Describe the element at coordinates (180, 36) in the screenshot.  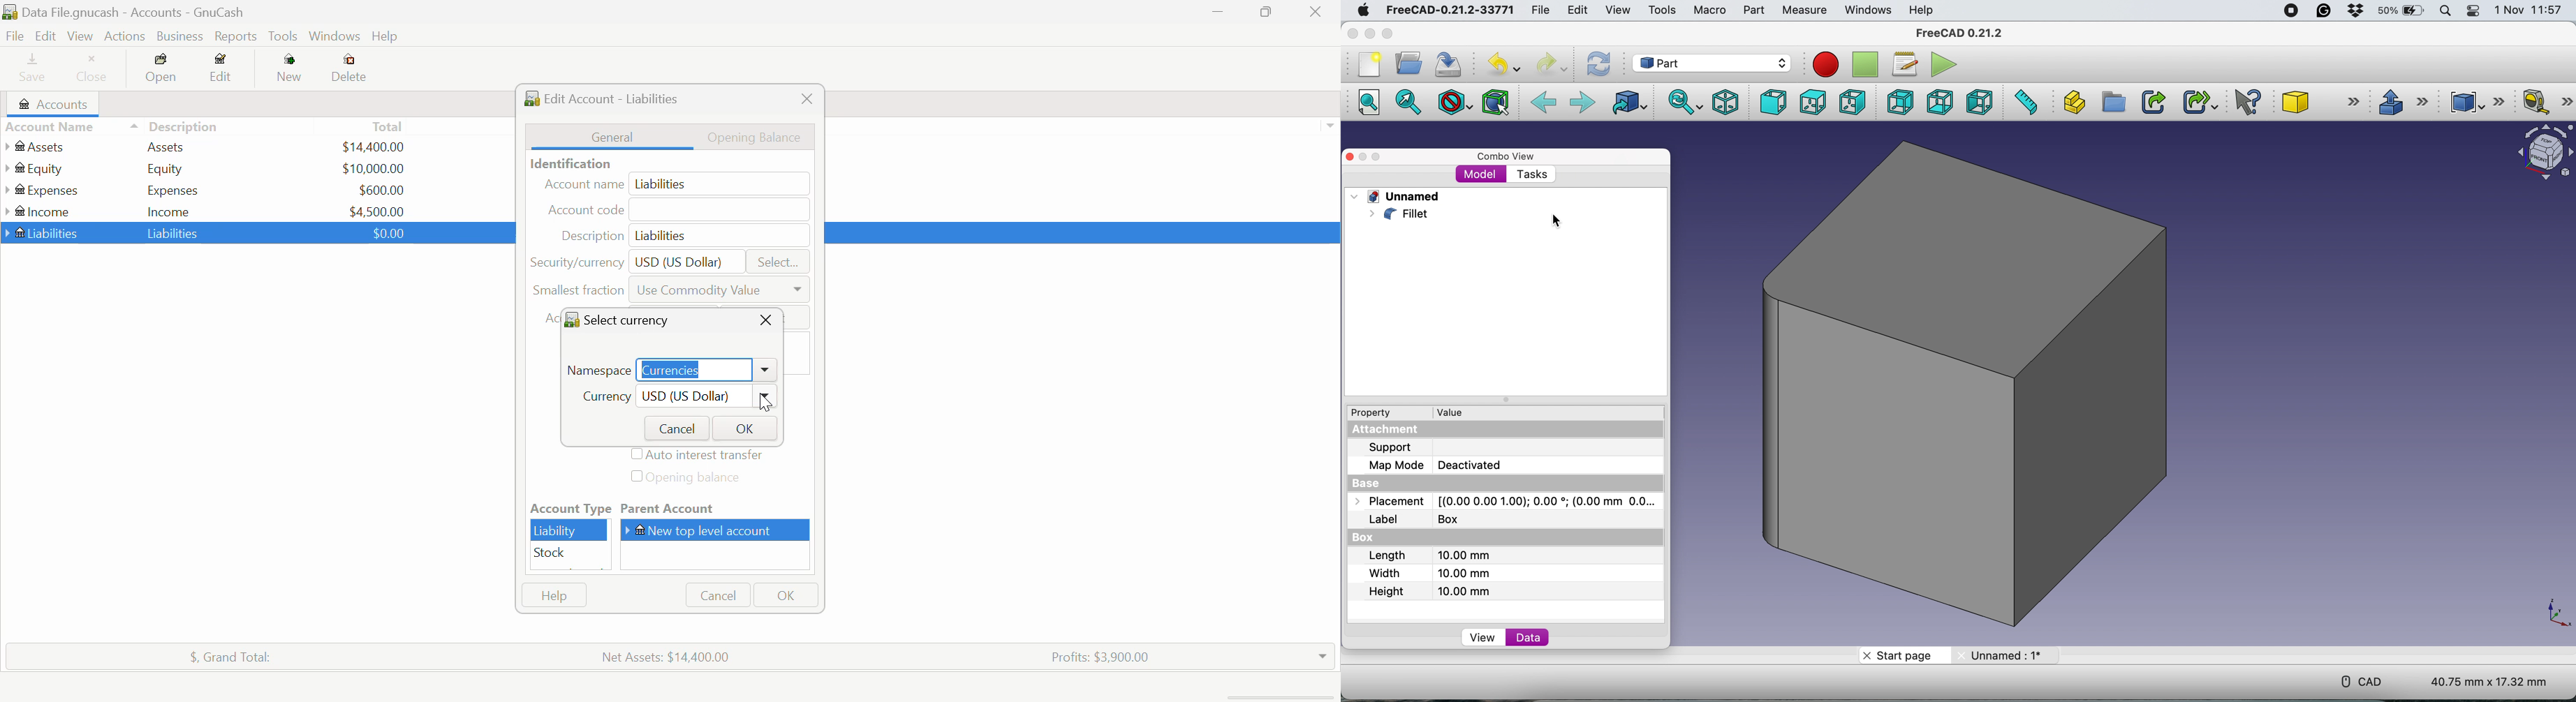
I see `Business` at that location.